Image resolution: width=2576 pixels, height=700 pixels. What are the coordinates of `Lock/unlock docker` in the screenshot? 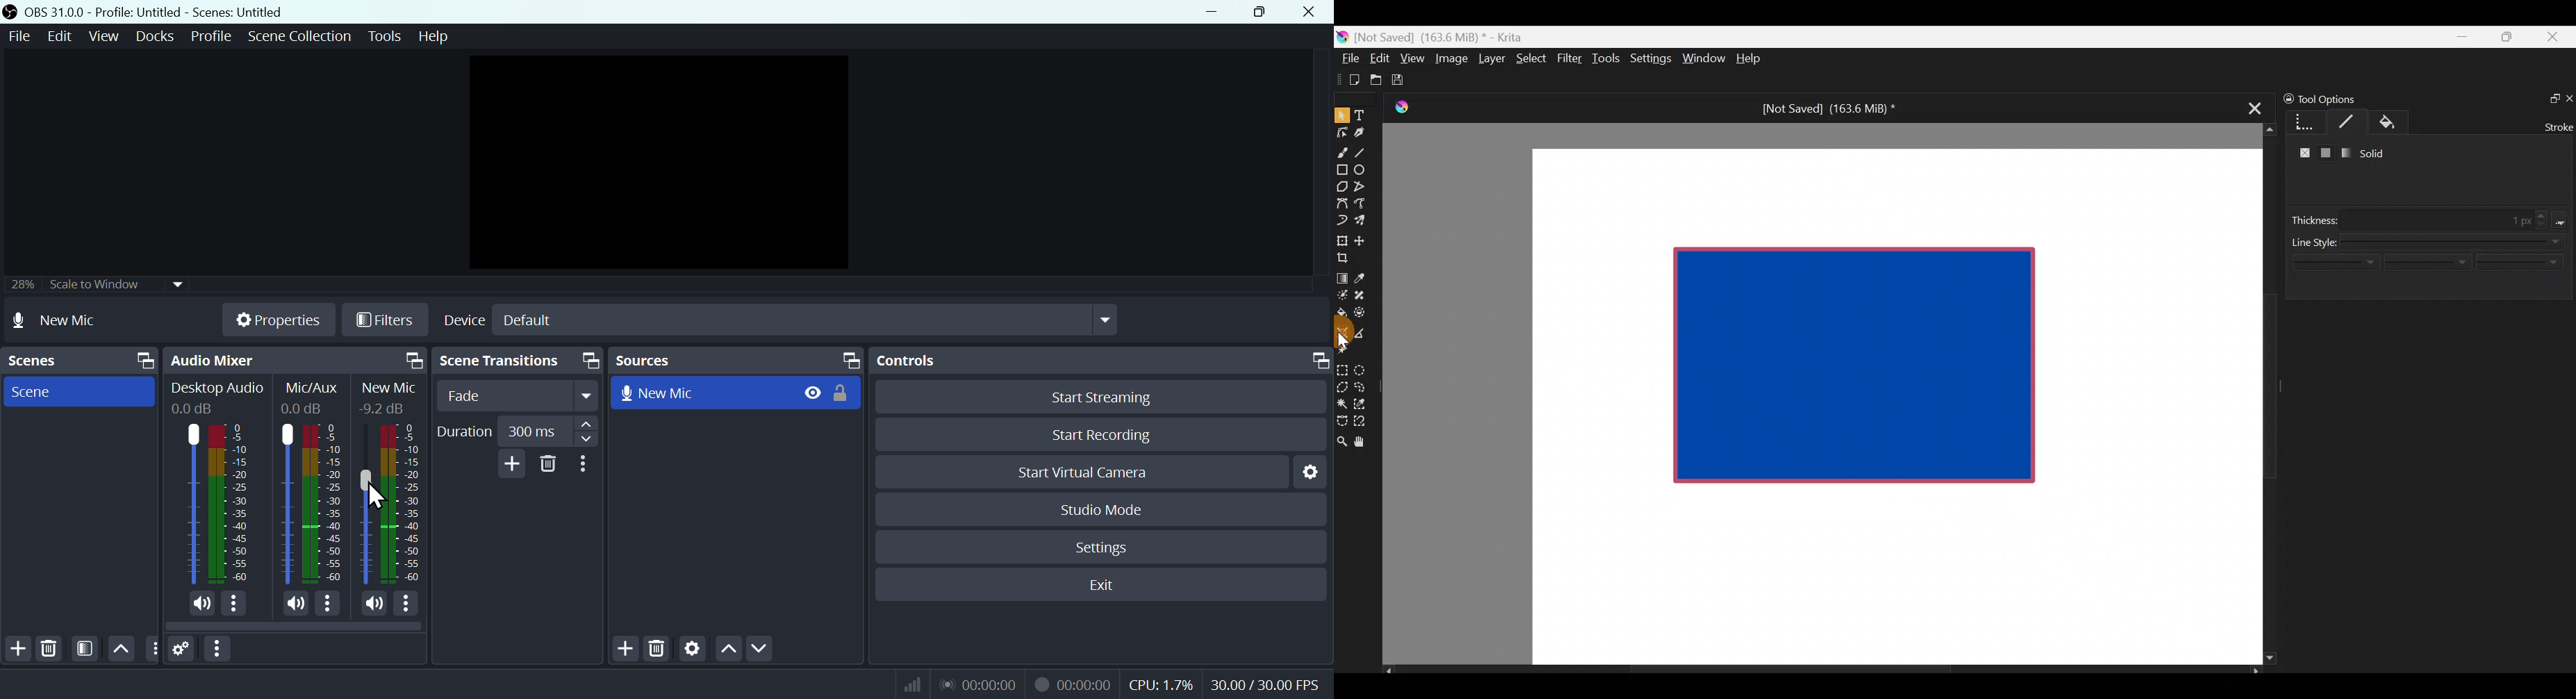 It's located at (2286, 96).